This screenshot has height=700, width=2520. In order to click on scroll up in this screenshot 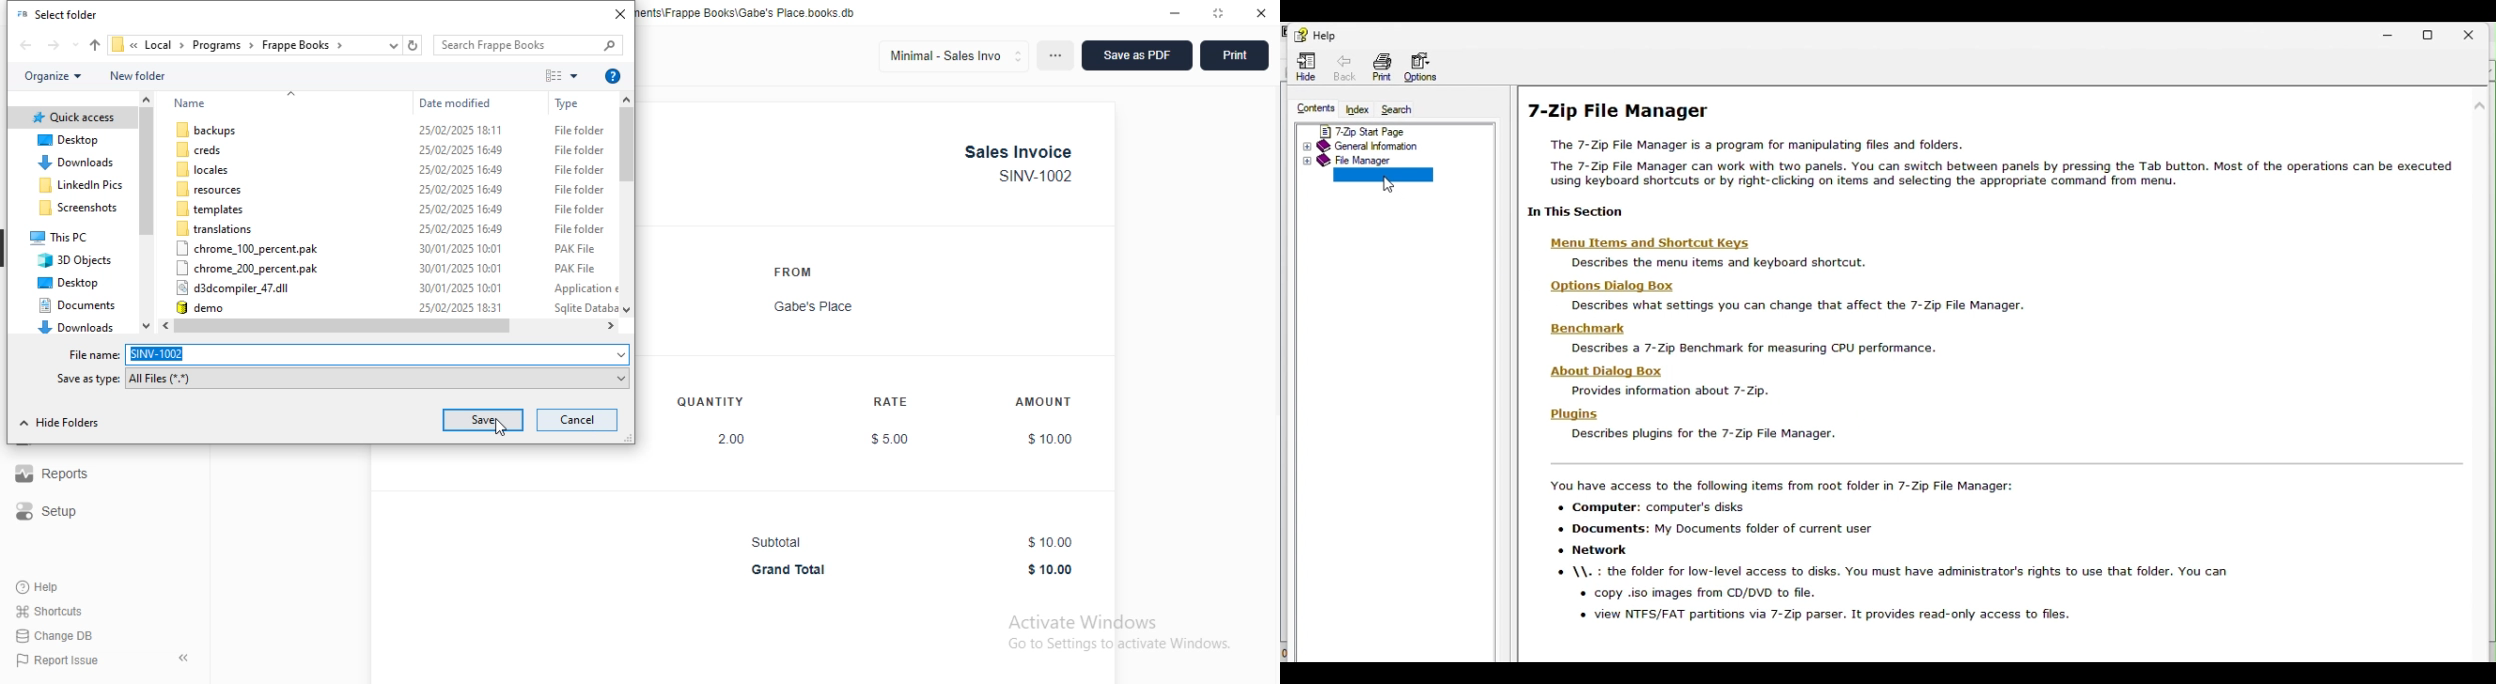, I will do `click(145, 100)`.